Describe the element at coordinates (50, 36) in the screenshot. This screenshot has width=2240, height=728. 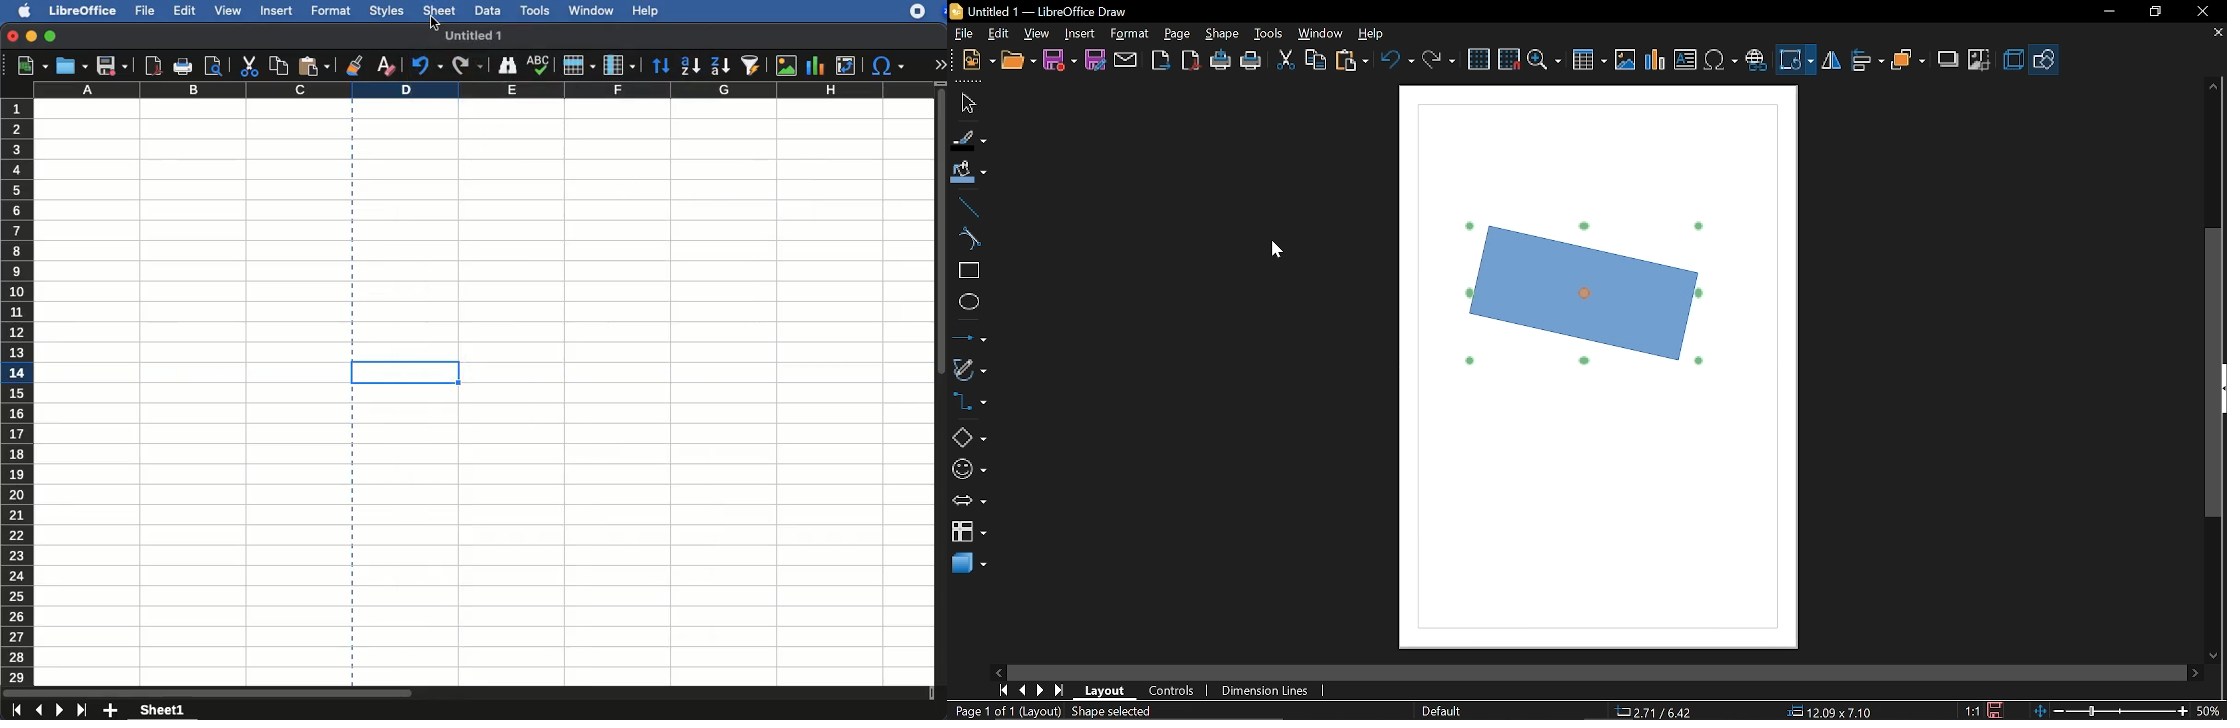
I see `maximize` at that location.